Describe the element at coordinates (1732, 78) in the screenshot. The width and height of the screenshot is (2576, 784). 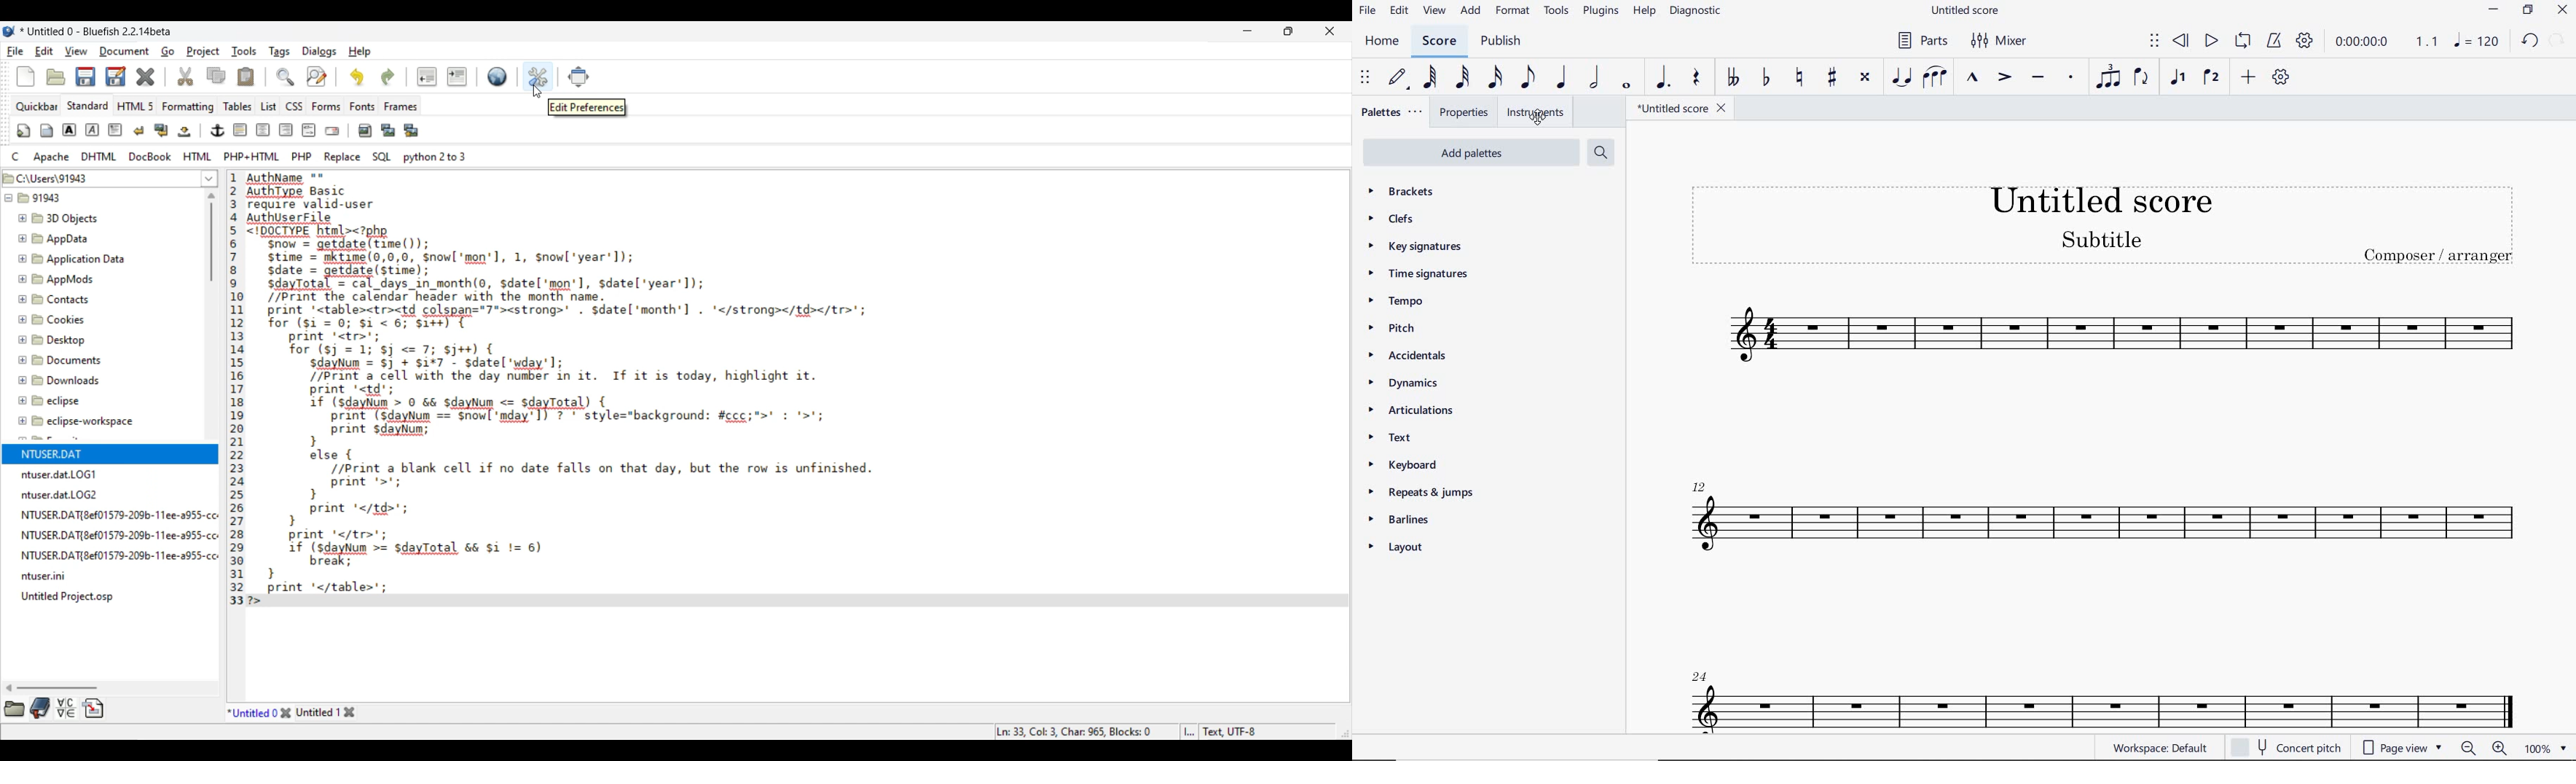
I see `TOGGLE DOUBLE-FLAT` at that location.